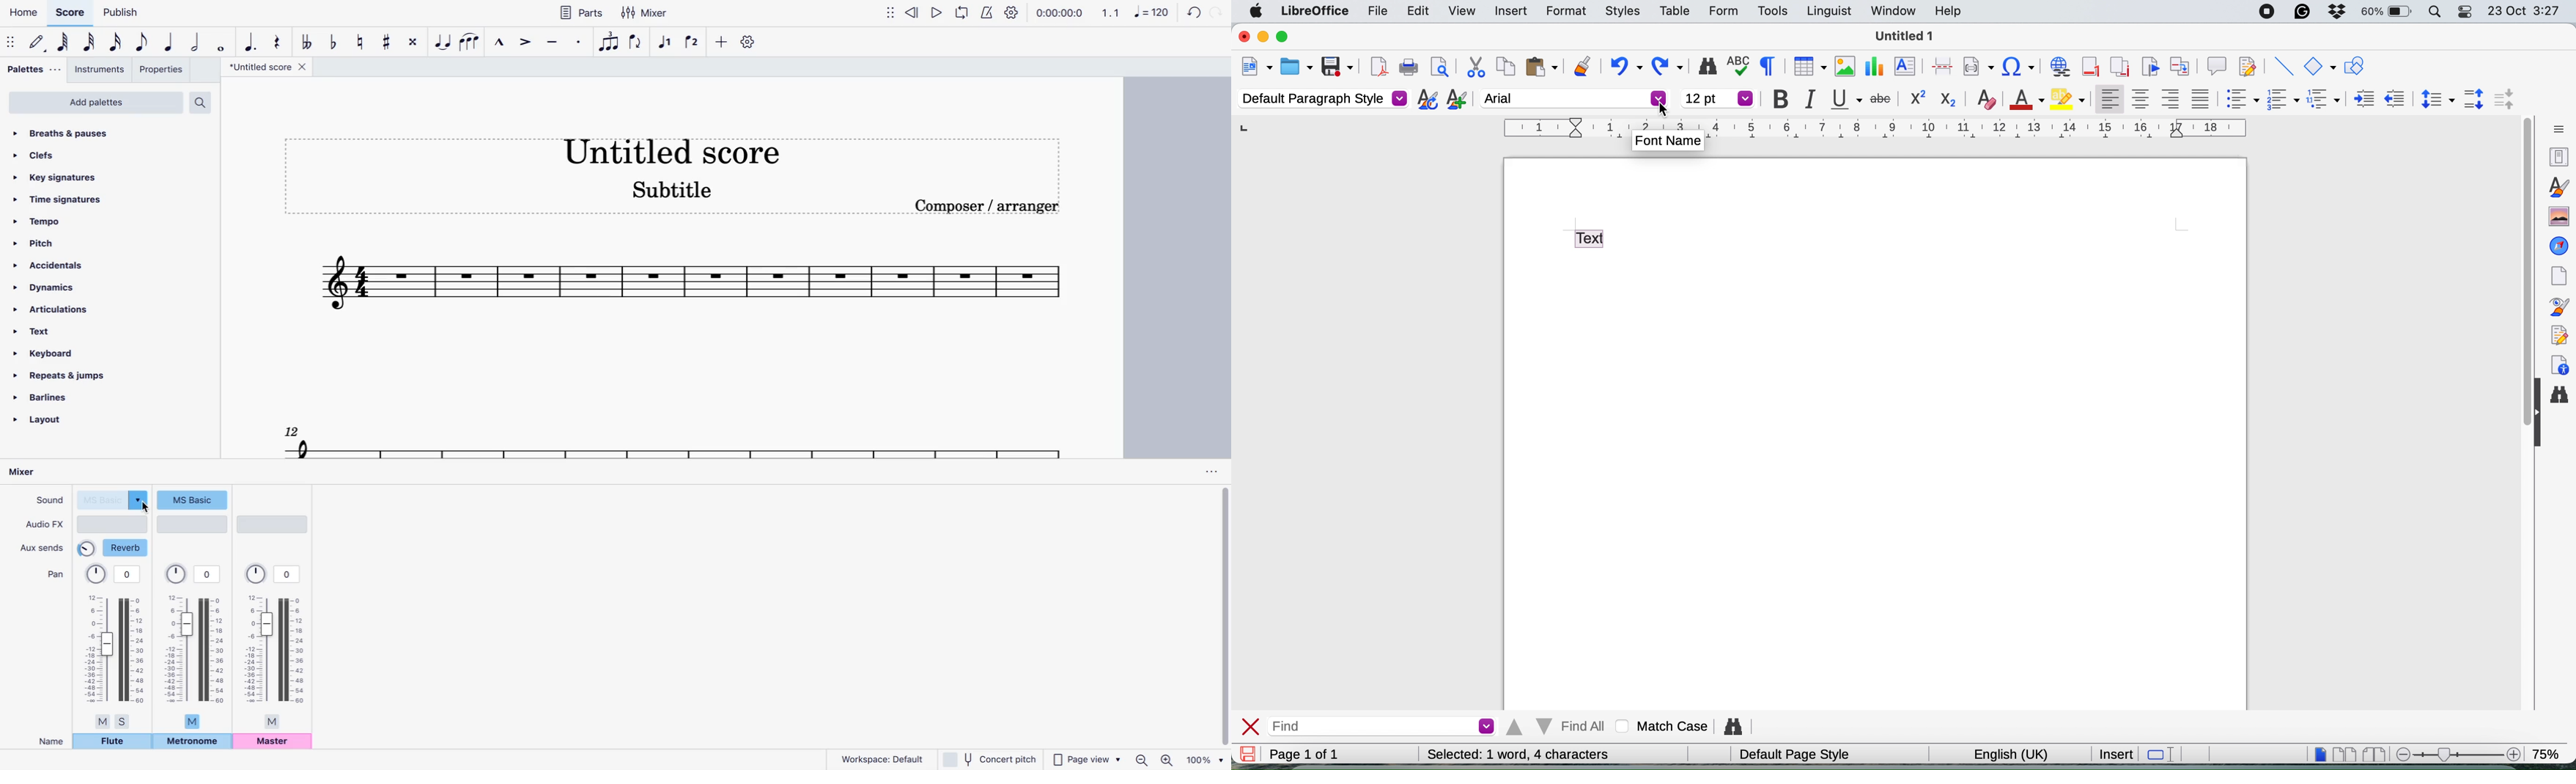  I want to click on refresh, so click(1192, 14).